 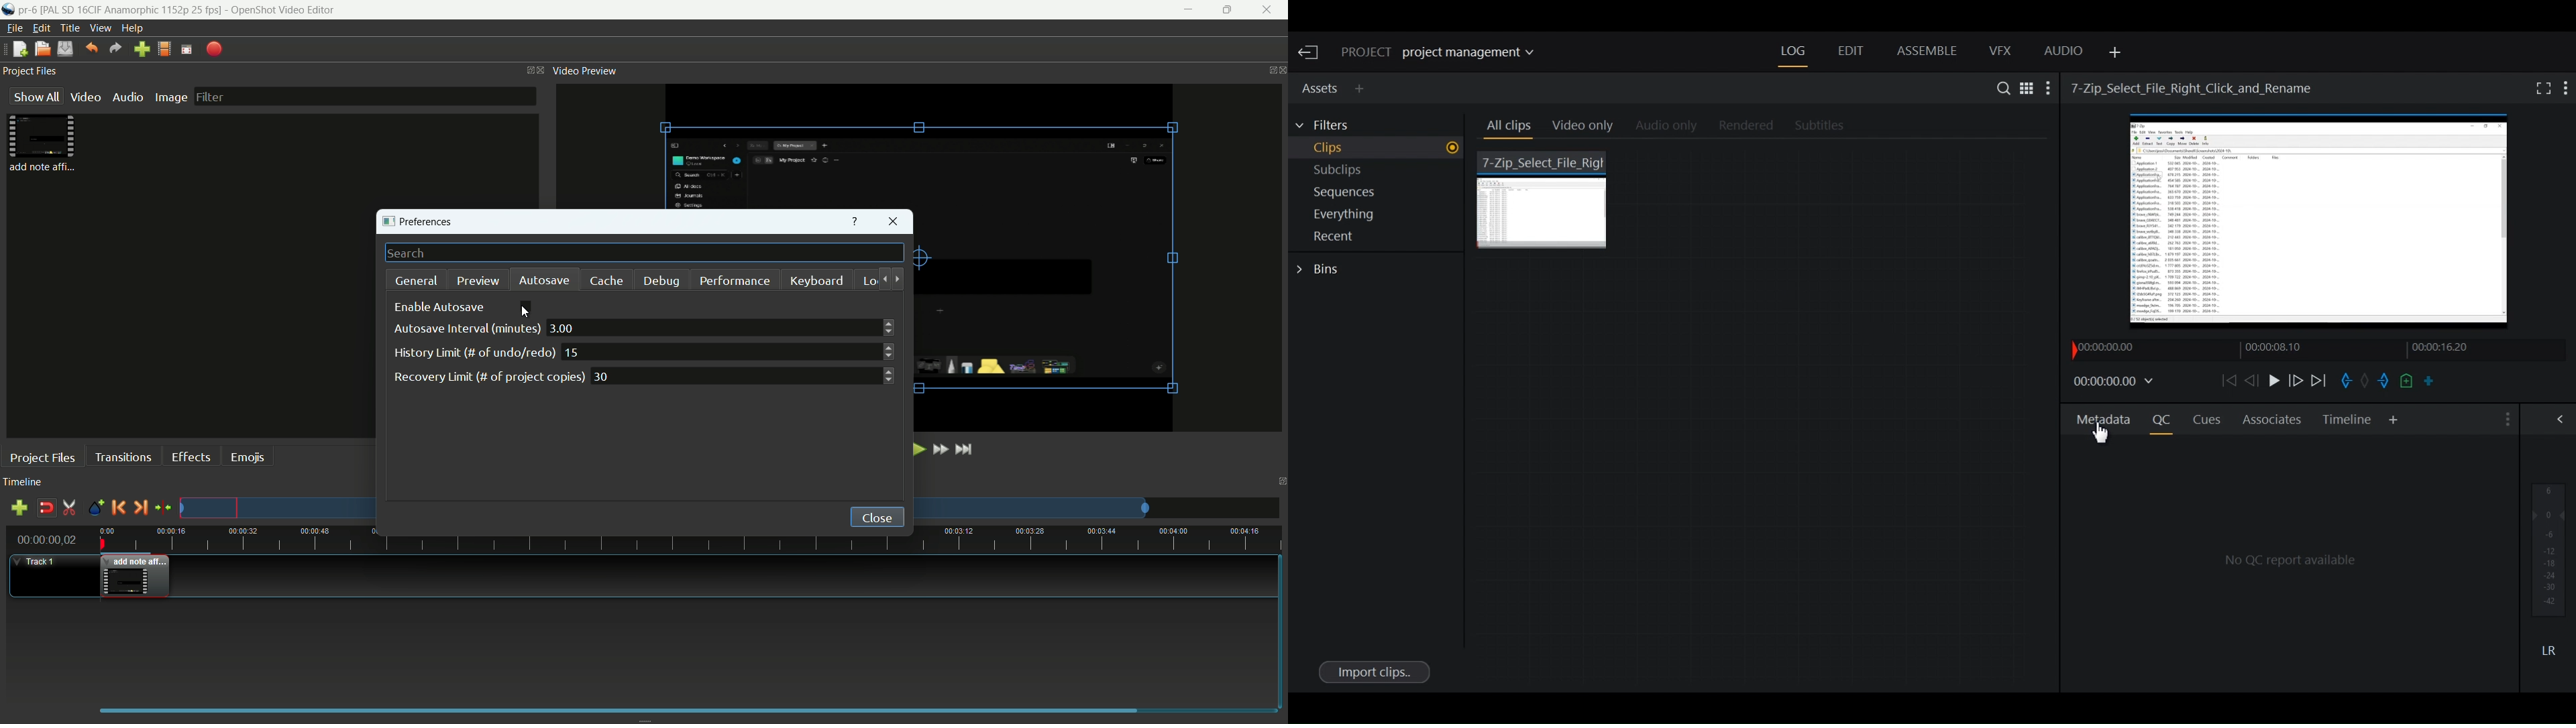 I want to click on change layout, so click(x=1268, y=69).